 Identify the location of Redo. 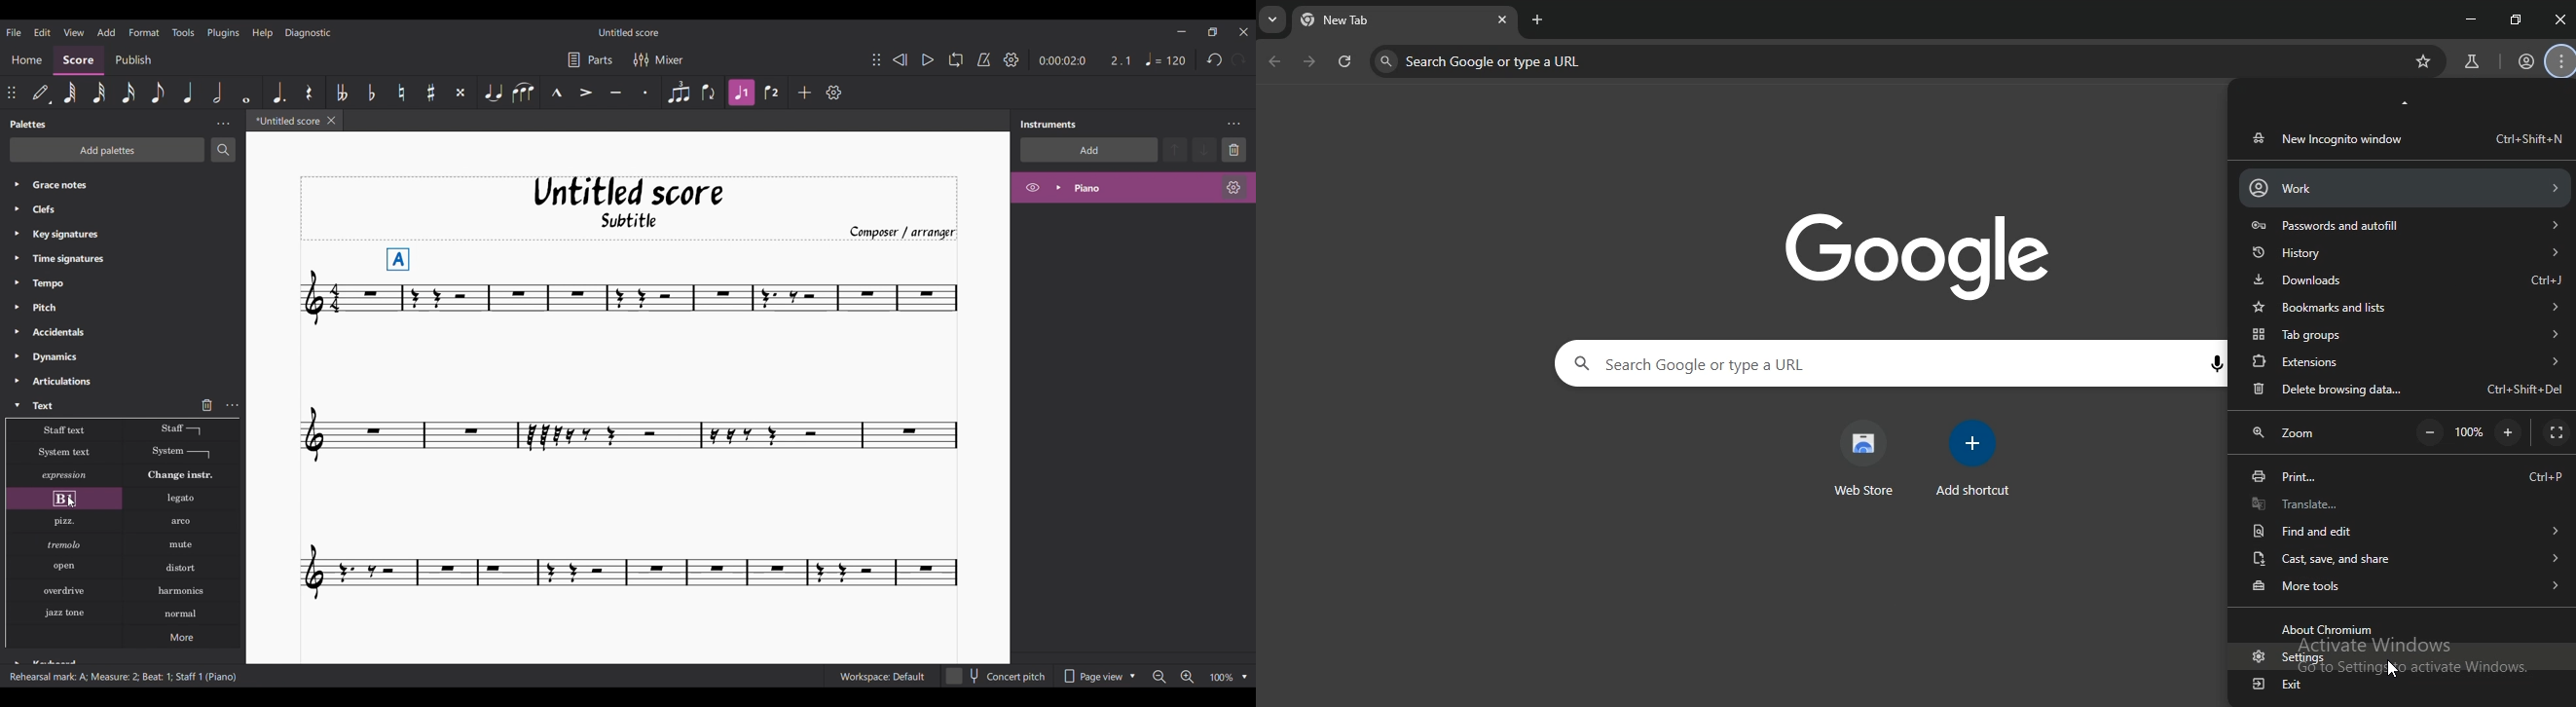
(1240, 60).